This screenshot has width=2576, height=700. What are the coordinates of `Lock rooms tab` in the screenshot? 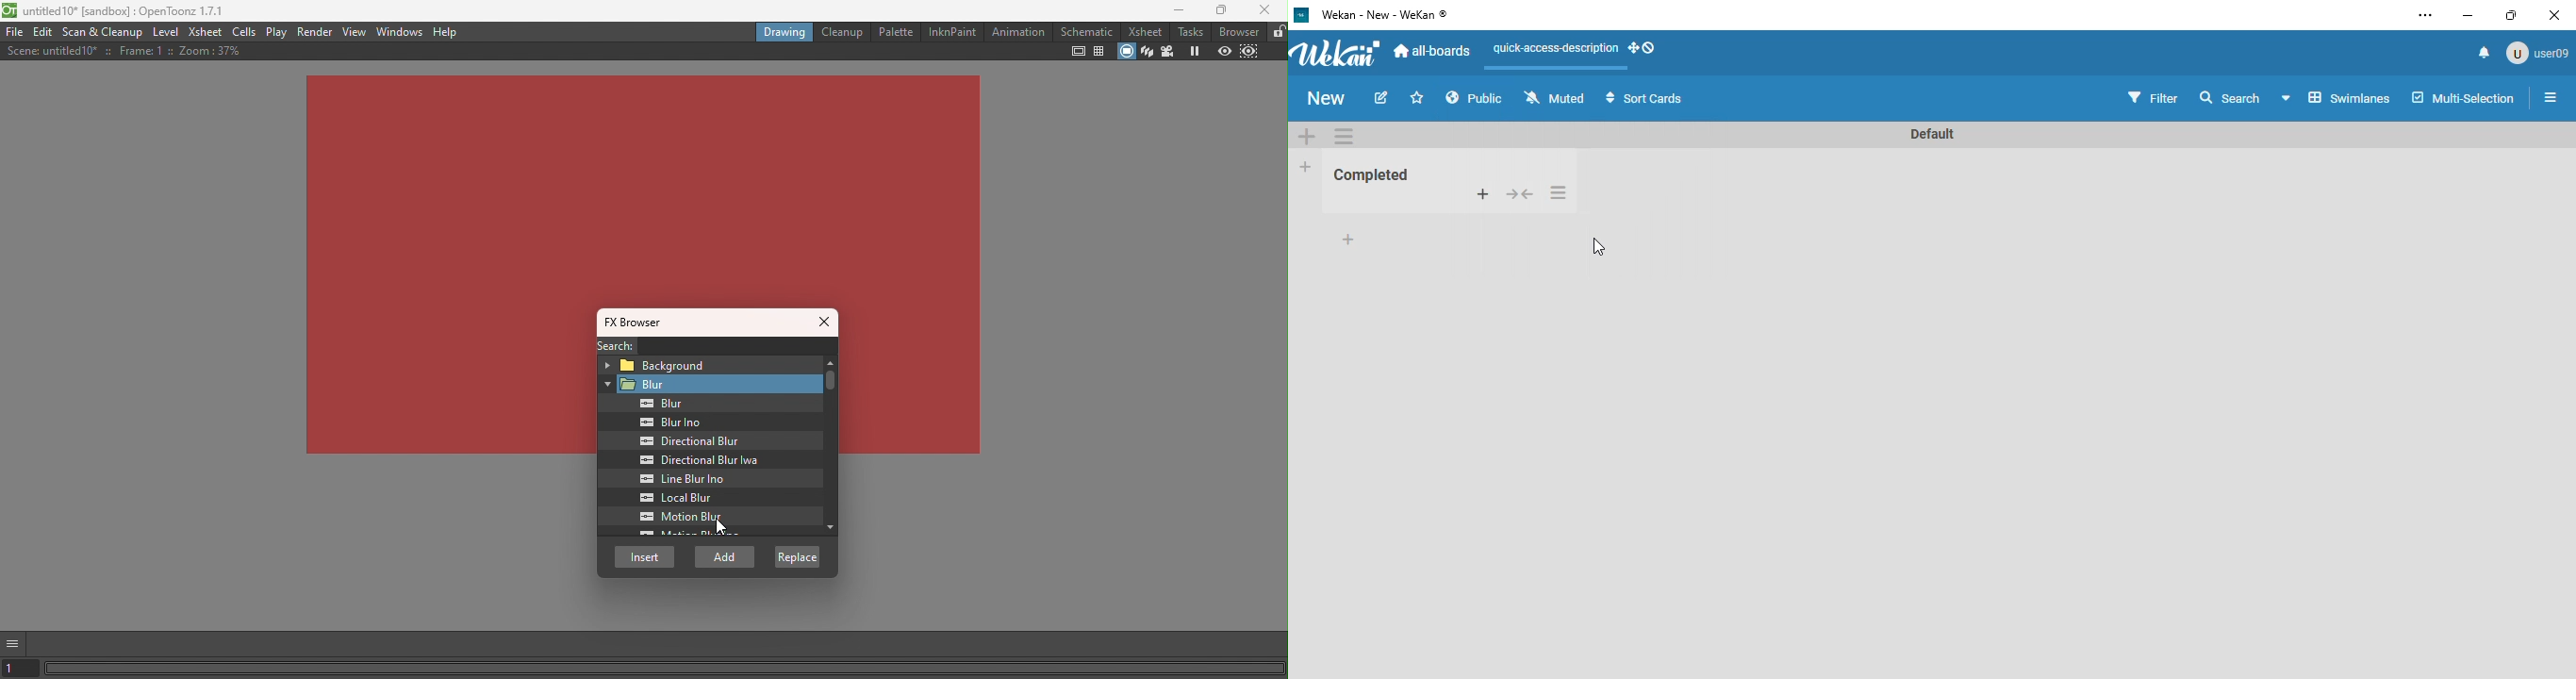 It's located at (1279, 32).